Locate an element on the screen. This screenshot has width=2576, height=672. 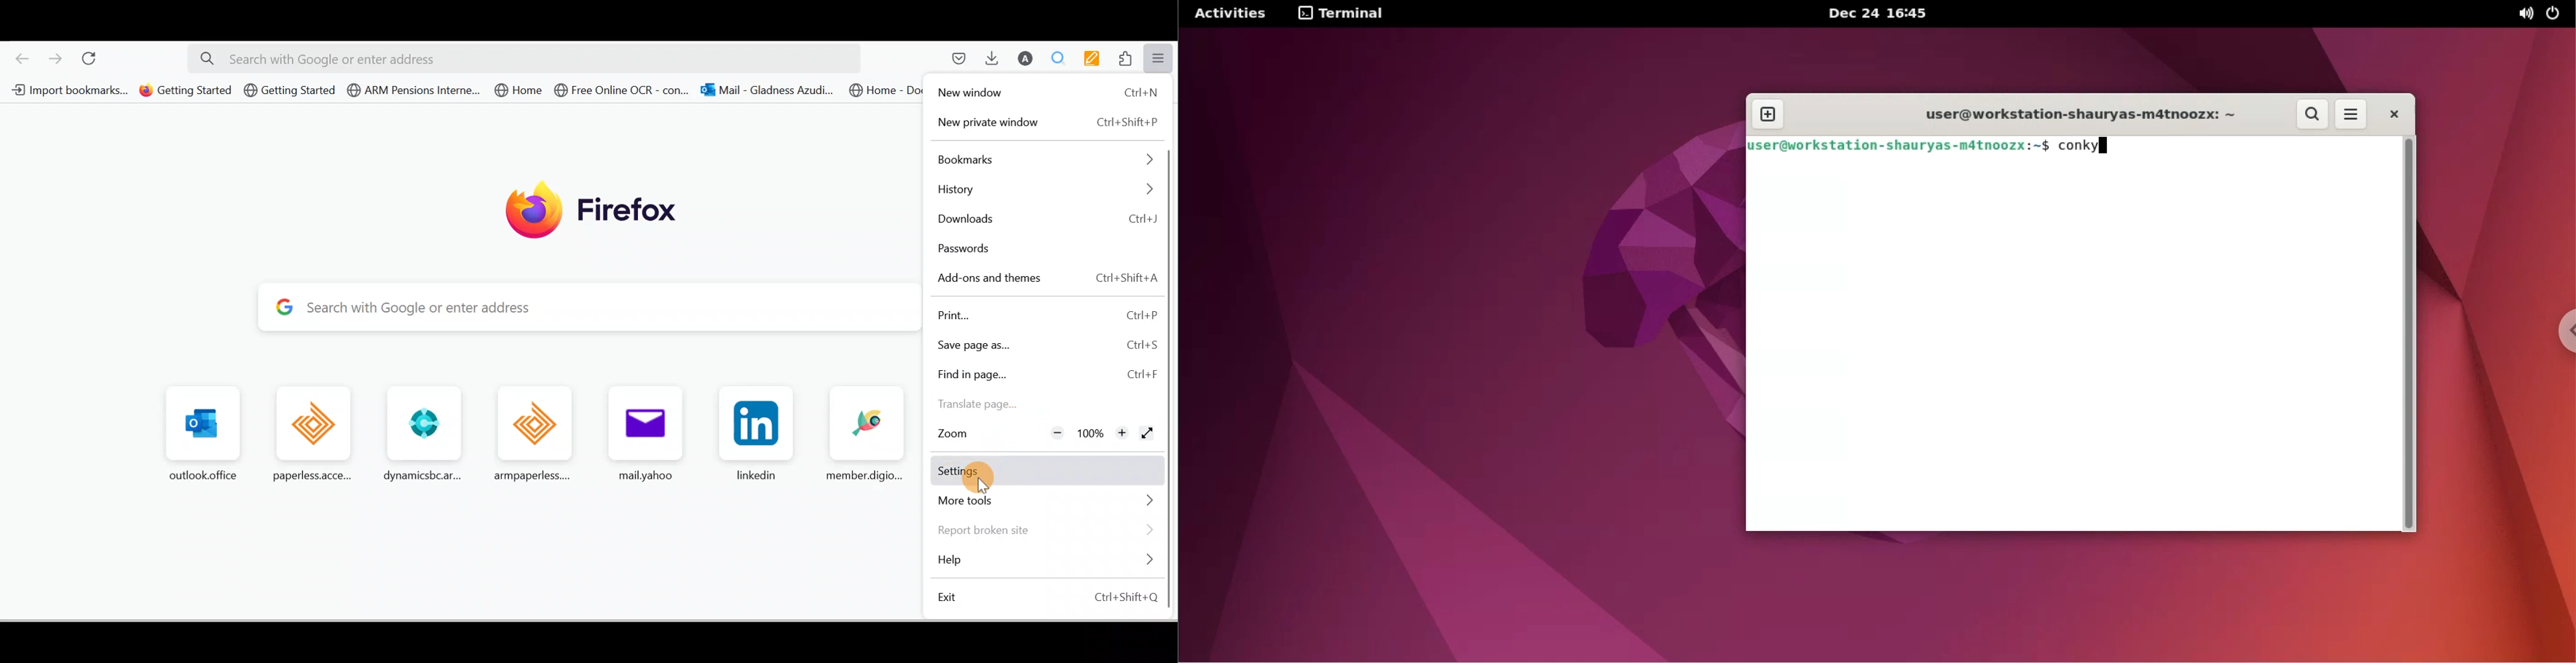
Multi keywords highlighter is located at coordinates (1096, 60).